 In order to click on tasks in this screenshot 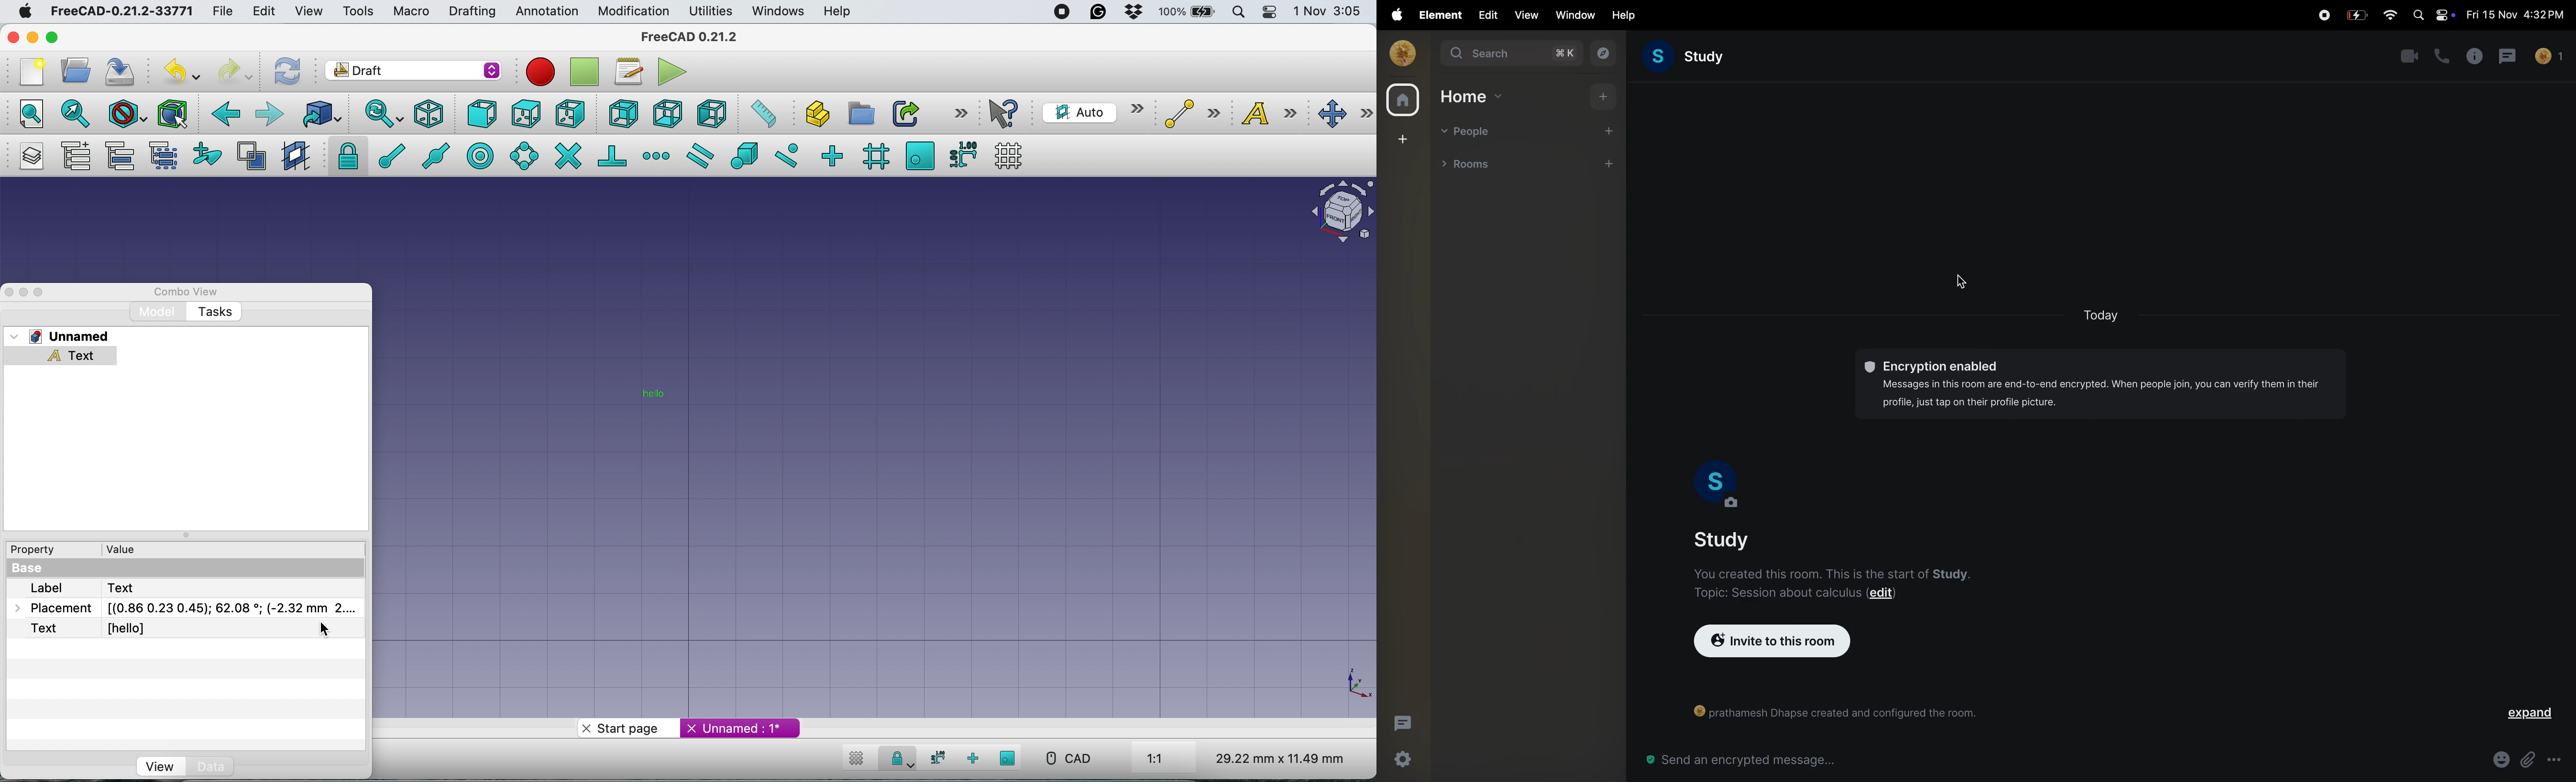, I will do `click(208, 312)`.